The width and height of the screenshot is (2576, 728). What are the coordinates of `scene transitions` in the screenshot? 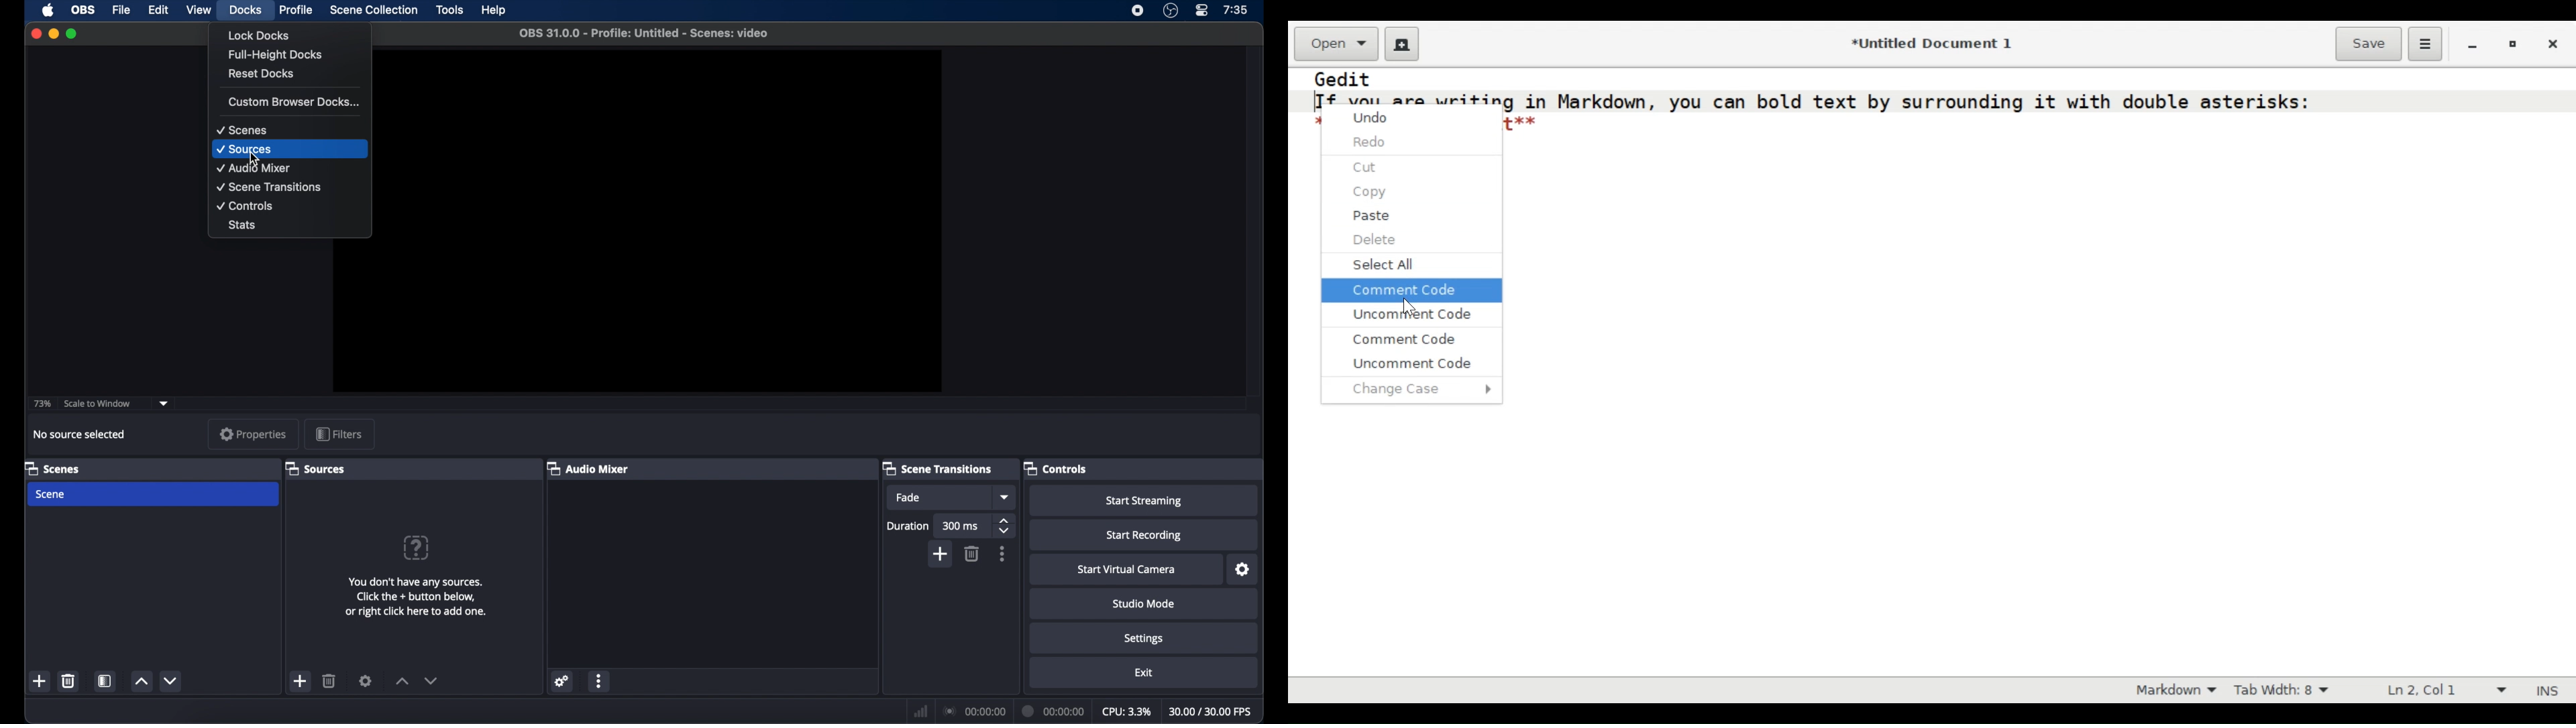 It's located at (938, 468).